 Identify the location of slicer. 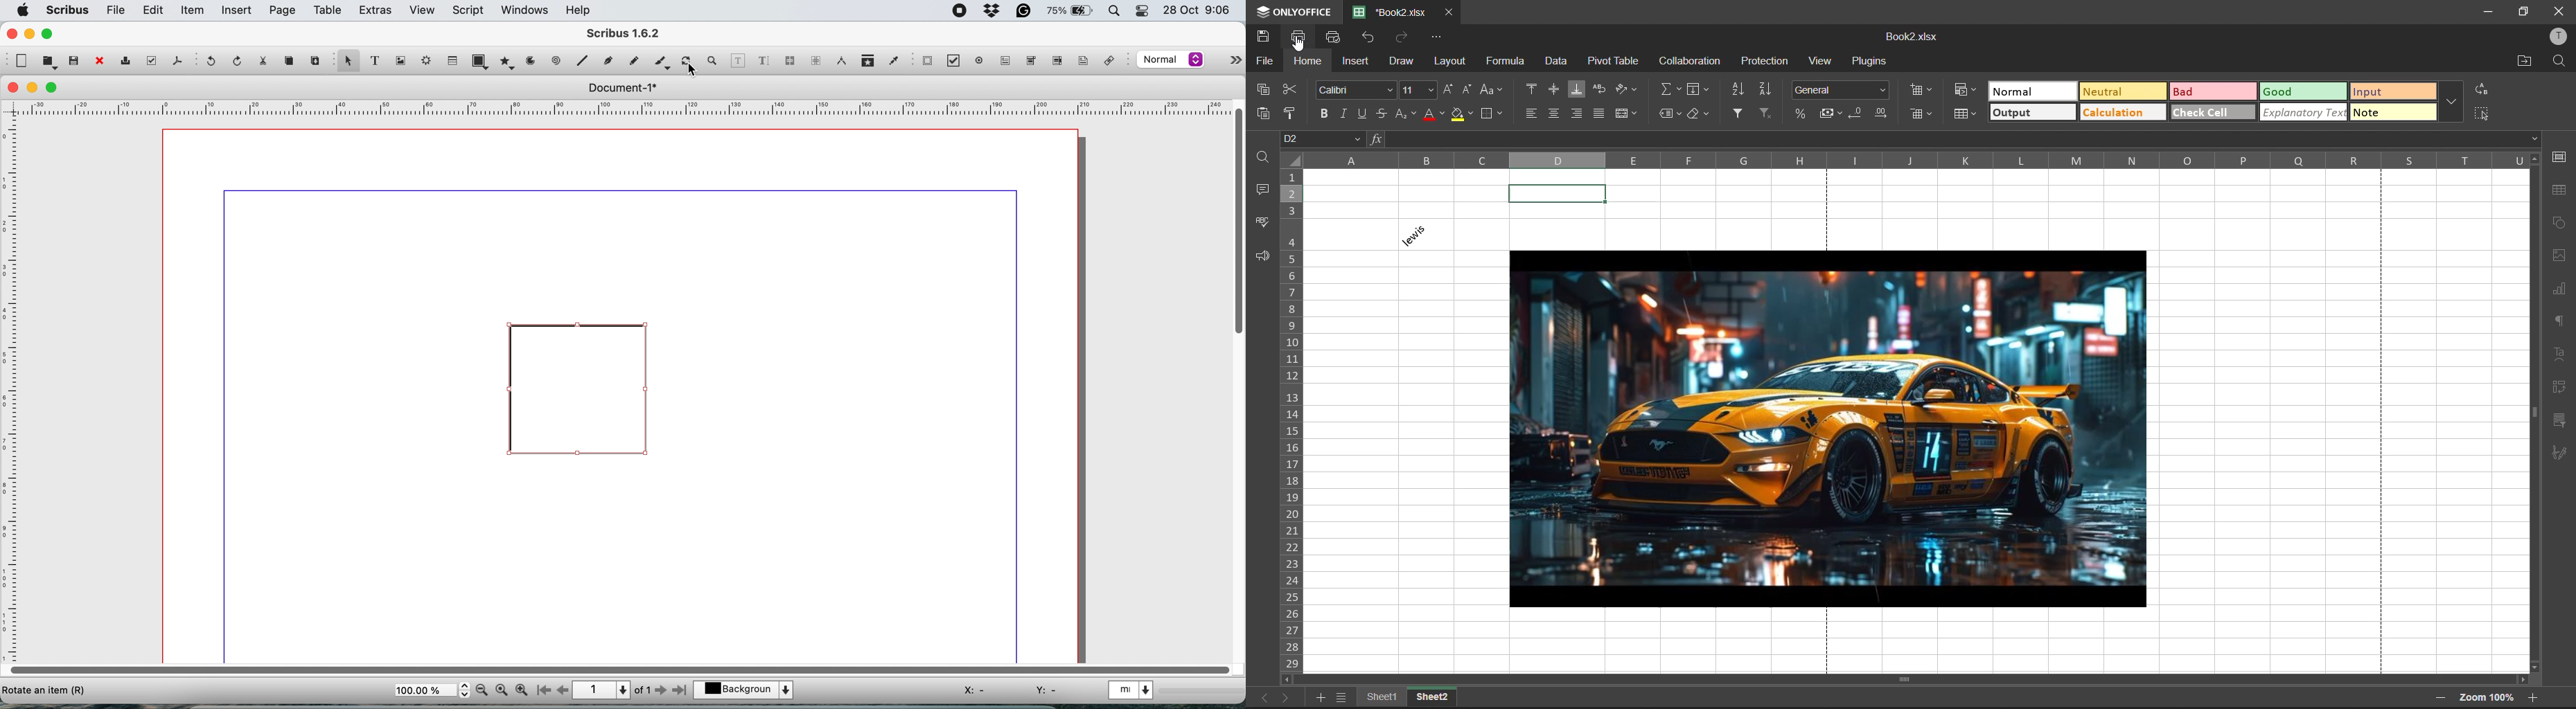
(2559, 420).